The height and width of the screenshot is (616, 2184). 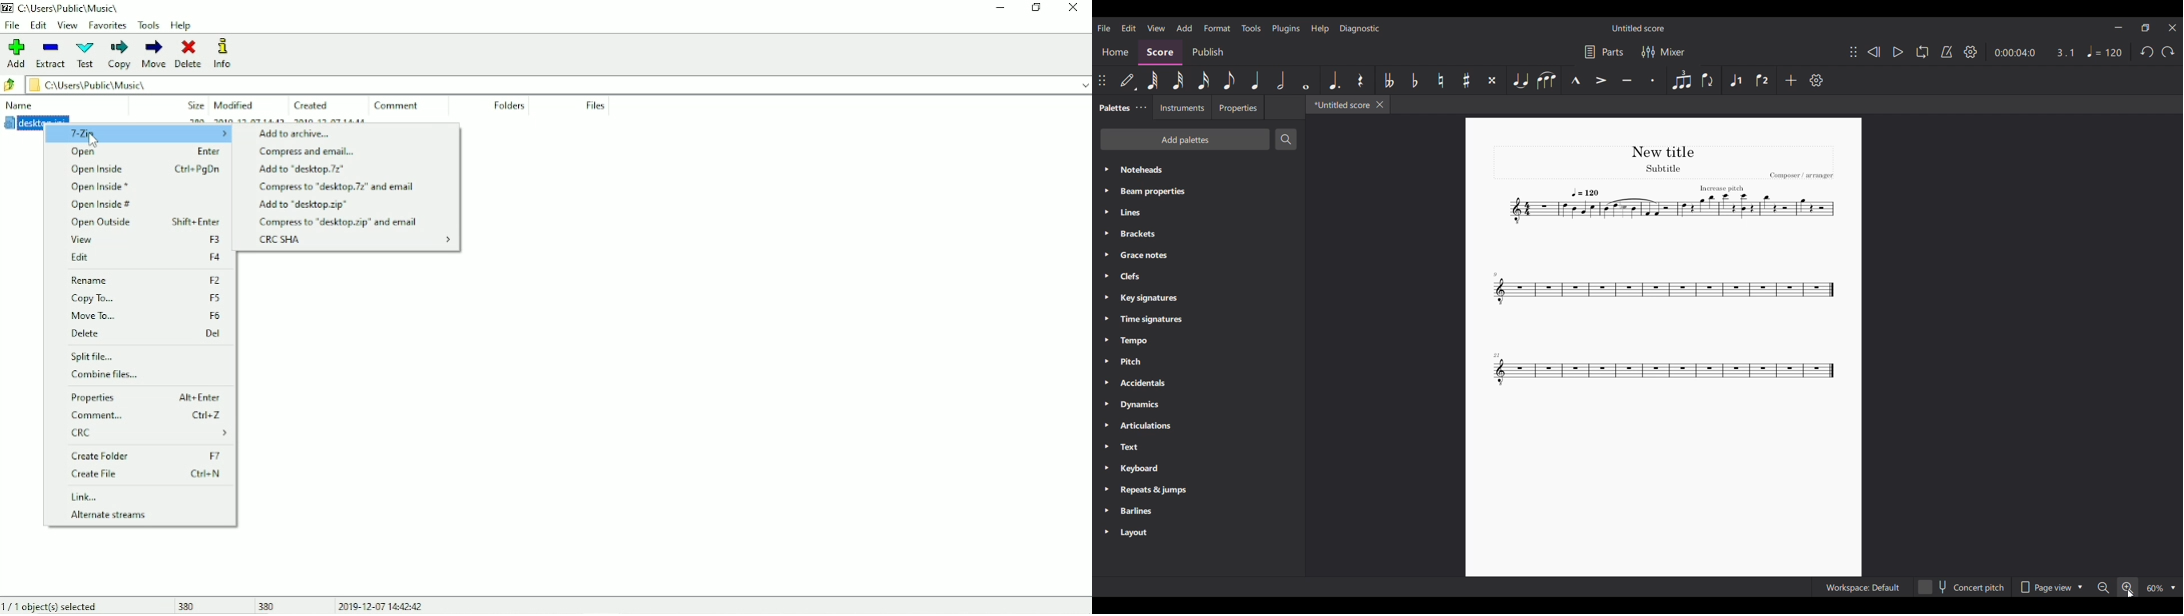 What do you see at coordinates (1198, 276) in the screenshot?
I see `Clefs` at bounding box center [1198, 276].